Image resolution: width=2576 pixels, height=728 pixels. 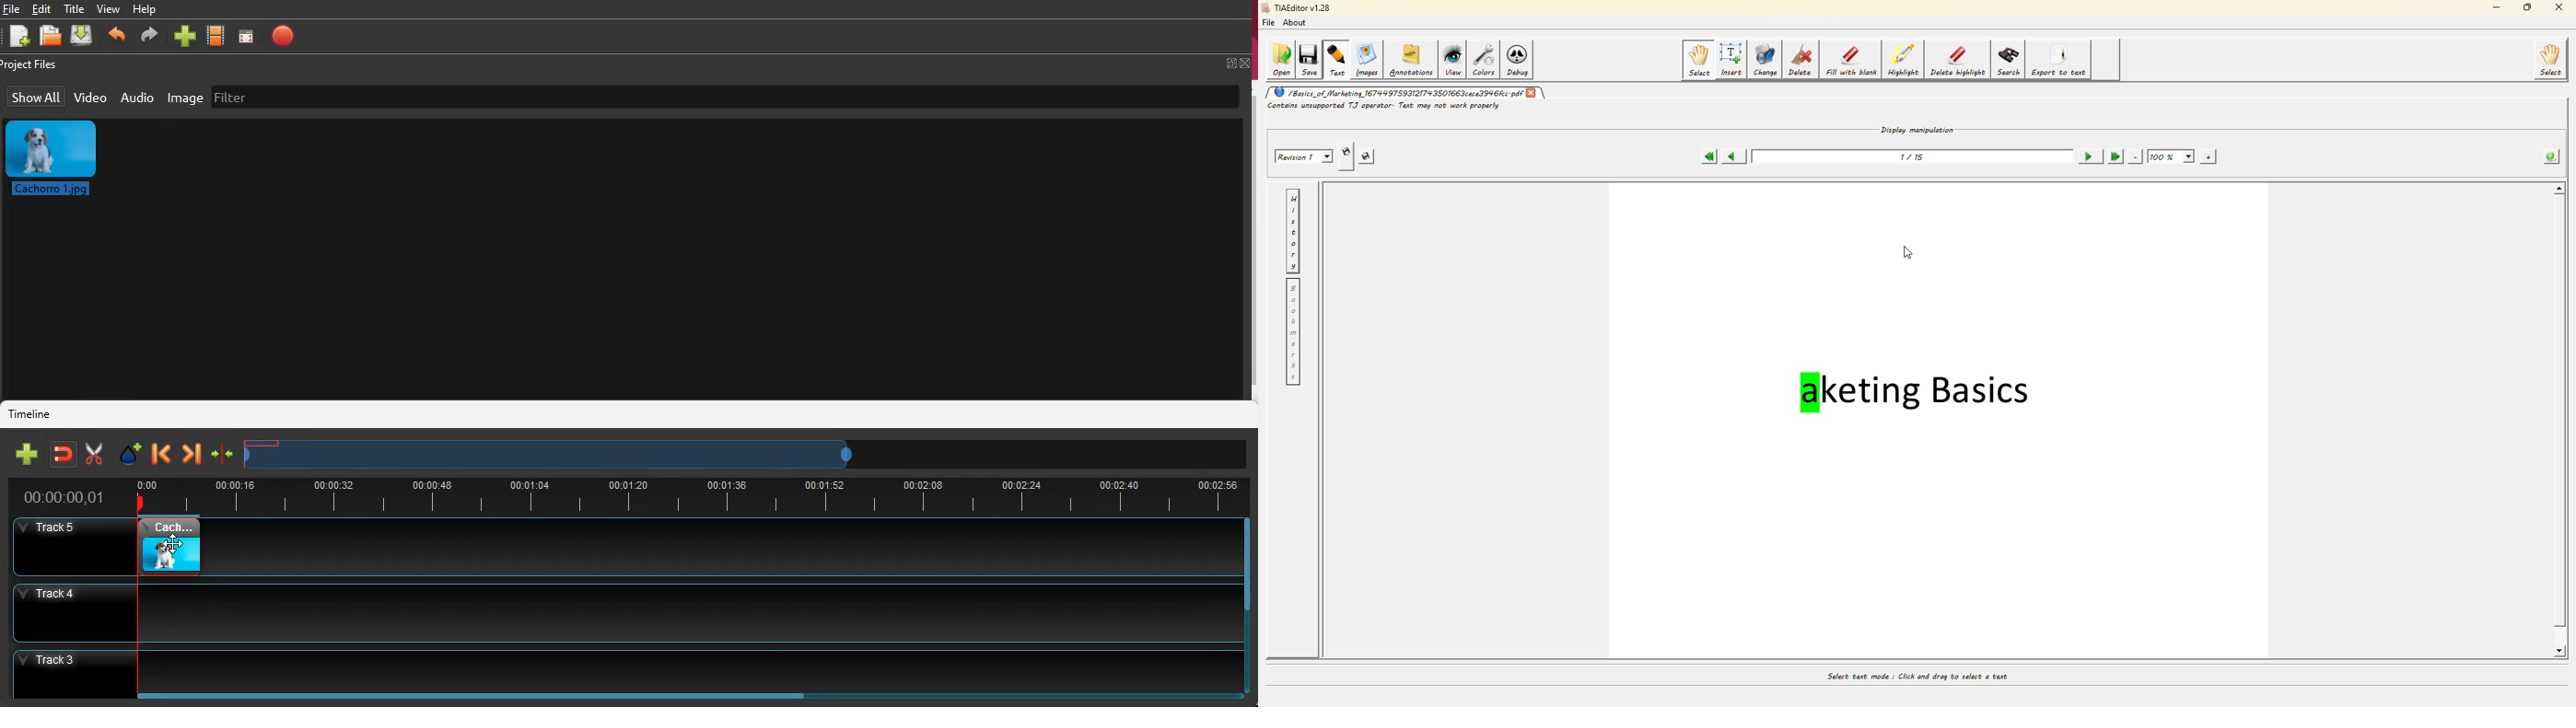 I want to click on track, so click(x=731, y=552).